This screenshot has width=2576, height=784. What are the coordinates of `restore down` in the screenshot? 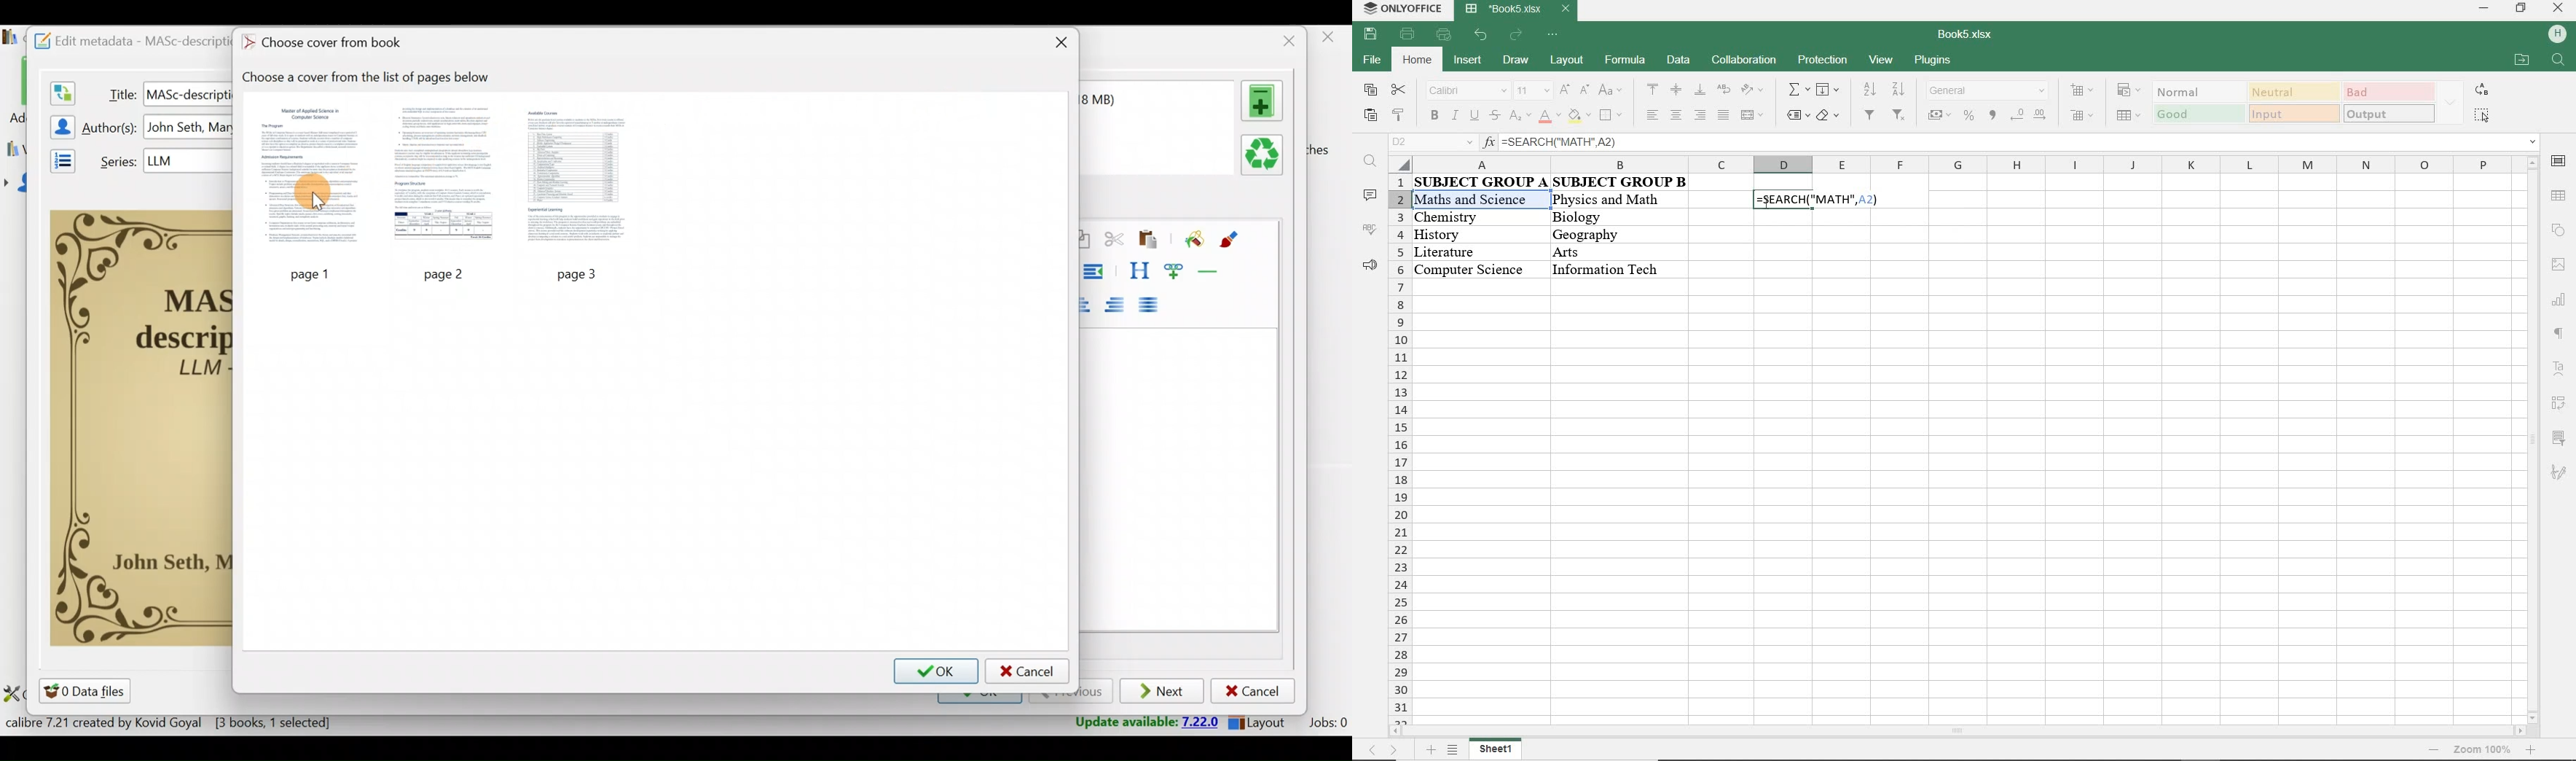 It's located at (2520, 9).